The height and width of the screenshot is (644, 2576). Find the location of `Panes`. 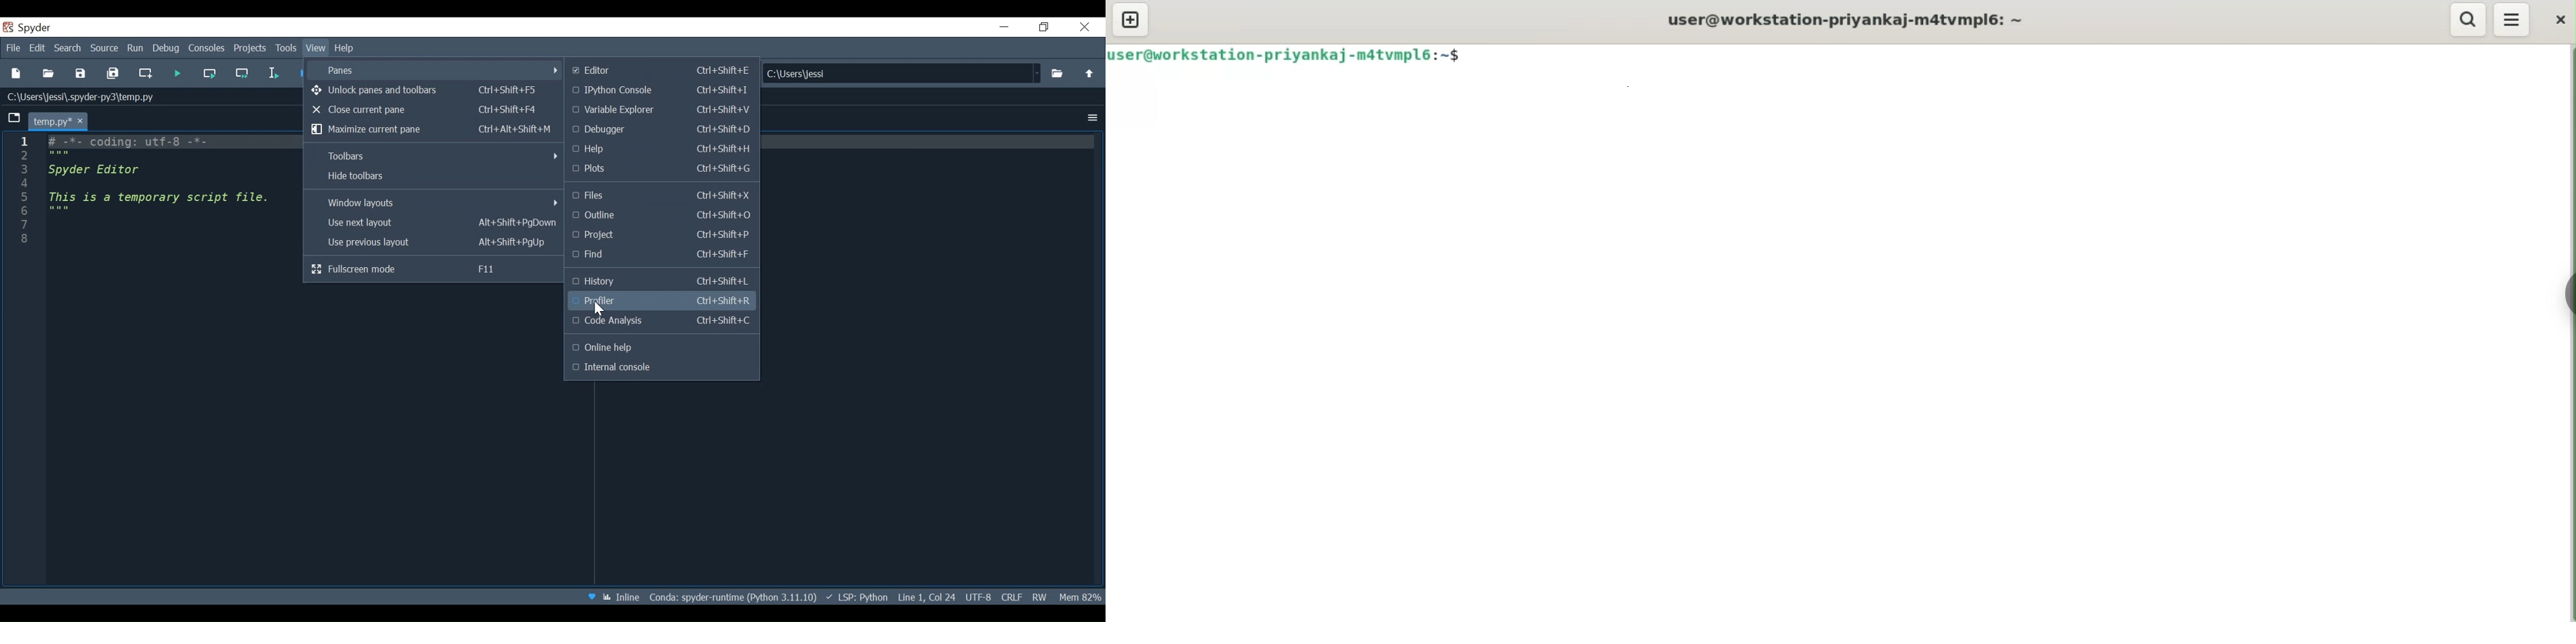

Panes is located at coordinates (434, 70).